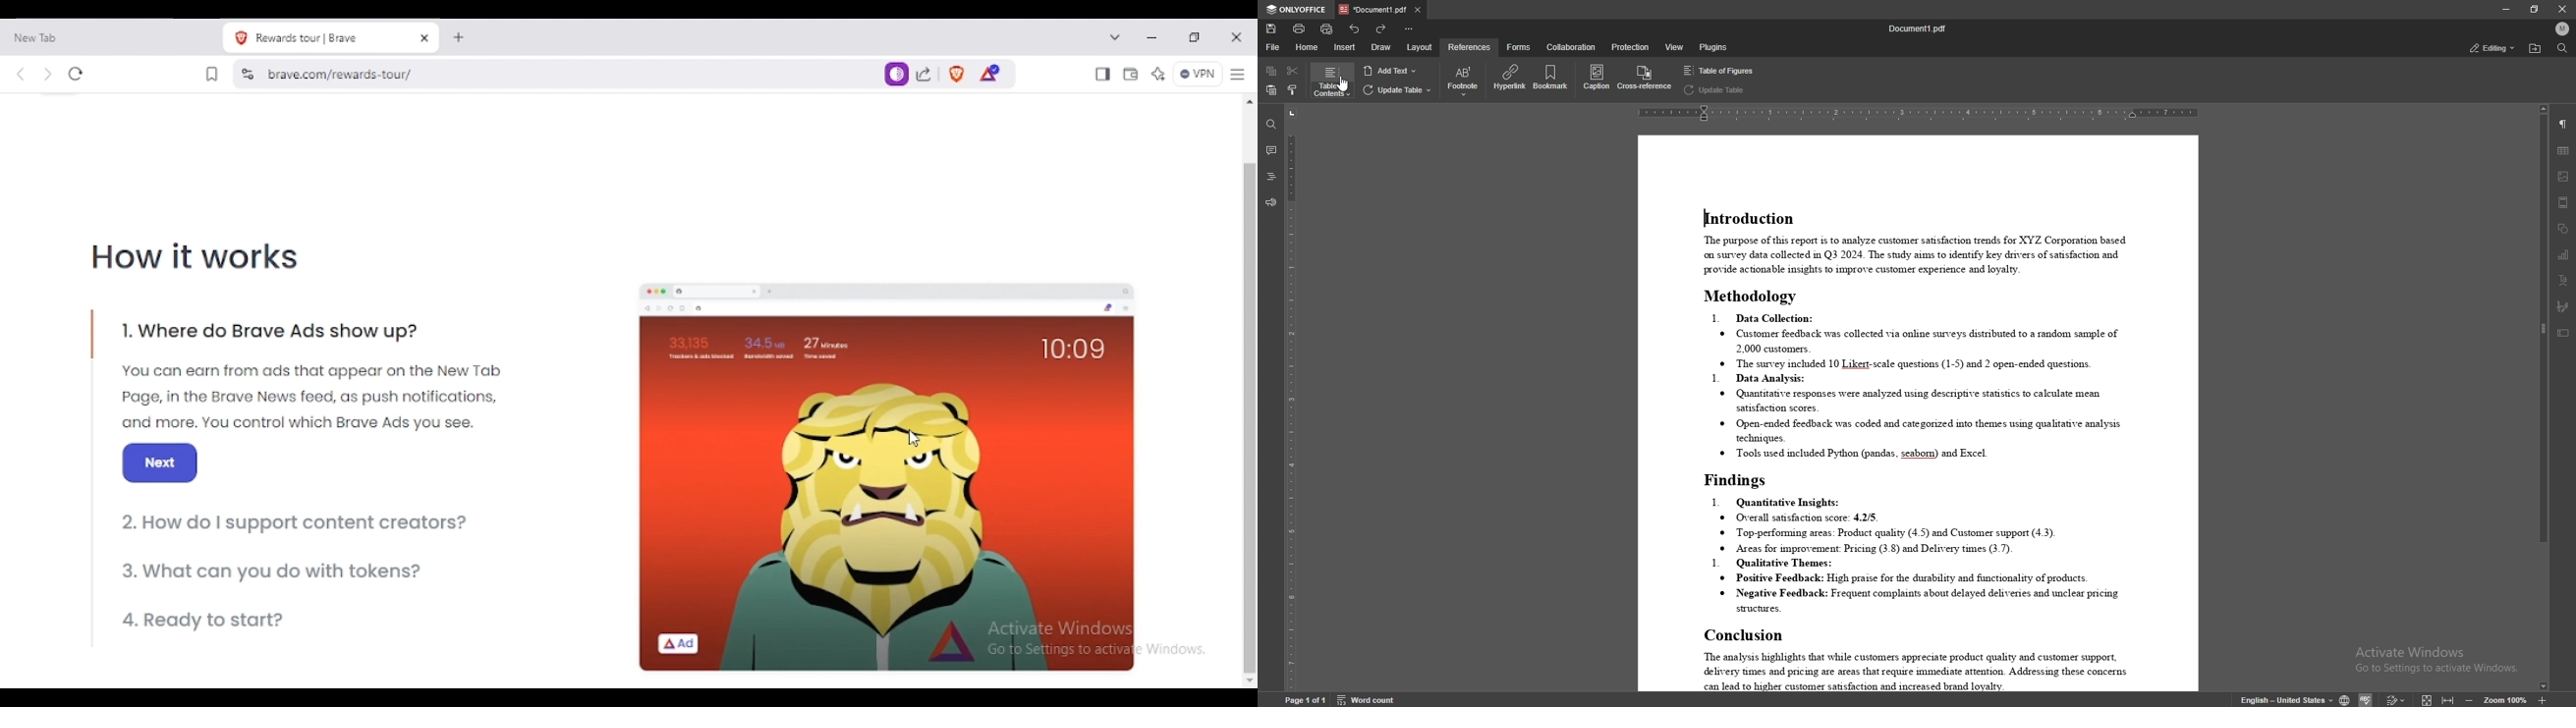  What do you see at coordinates (2562, 228) in the screenshot?
I see `shapes` at bounding box center [2562, 228].